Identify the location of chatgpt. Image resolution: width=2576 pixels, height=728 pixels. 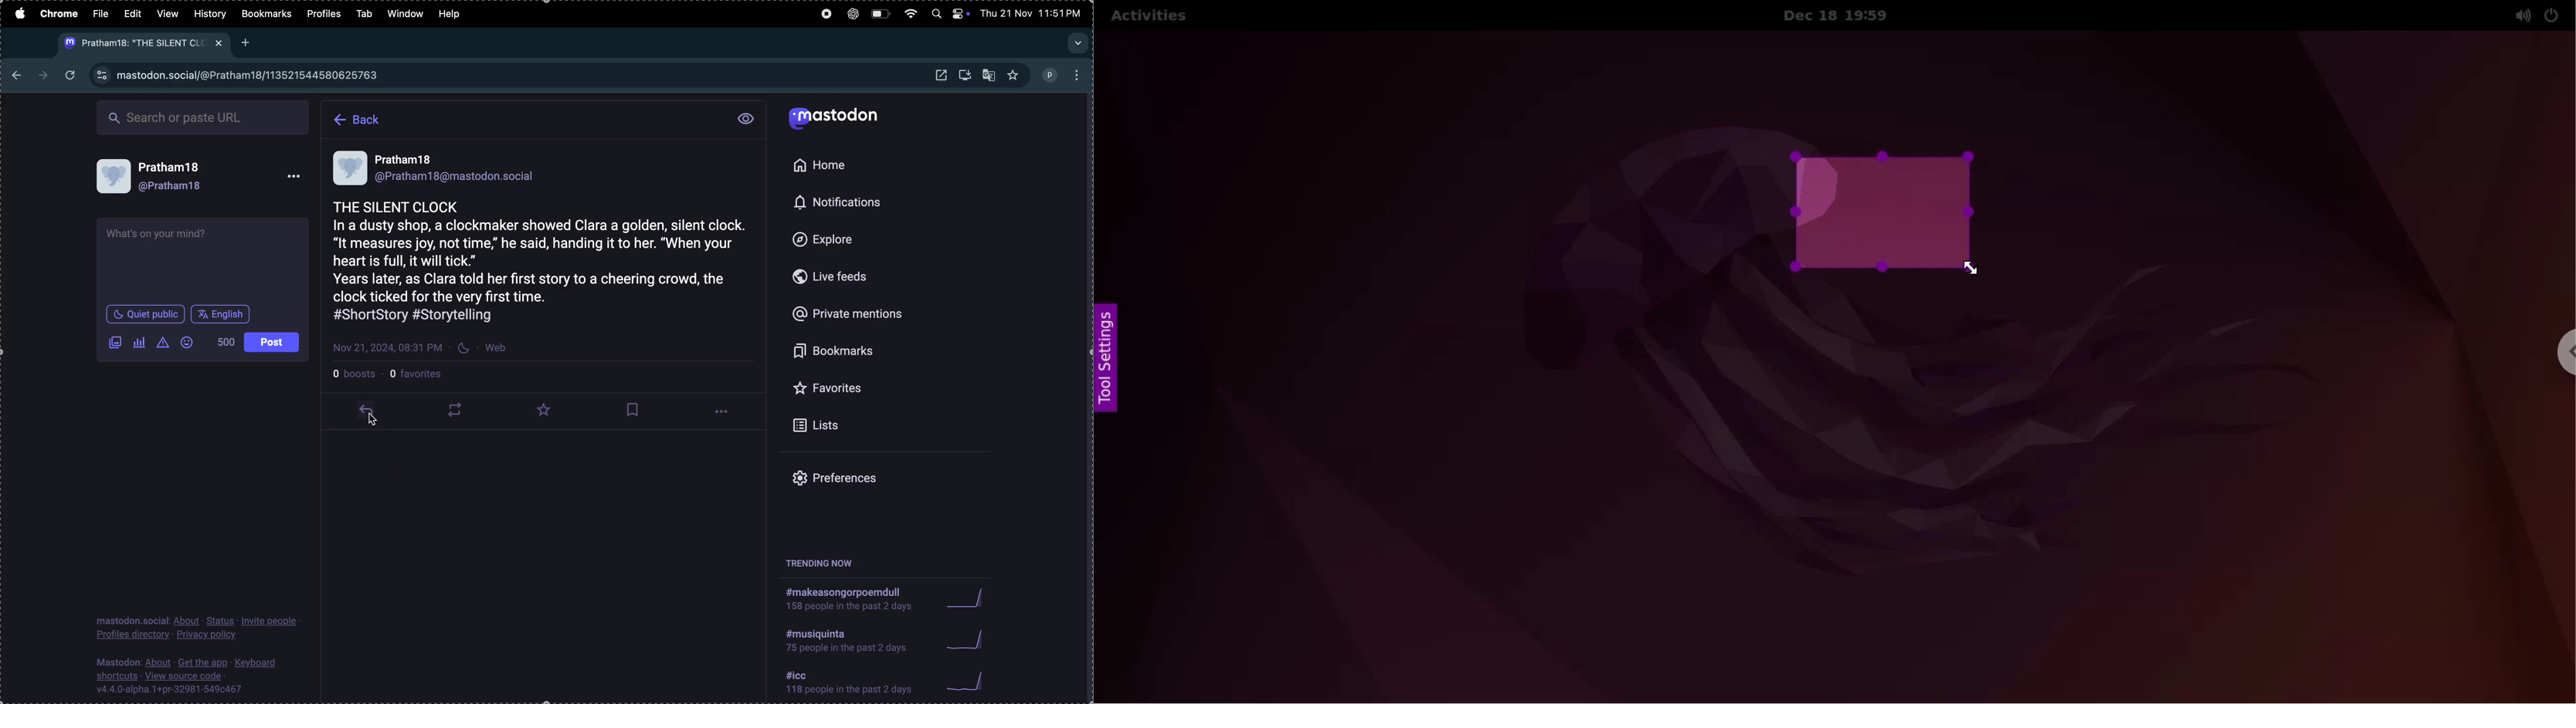
(855, 14).